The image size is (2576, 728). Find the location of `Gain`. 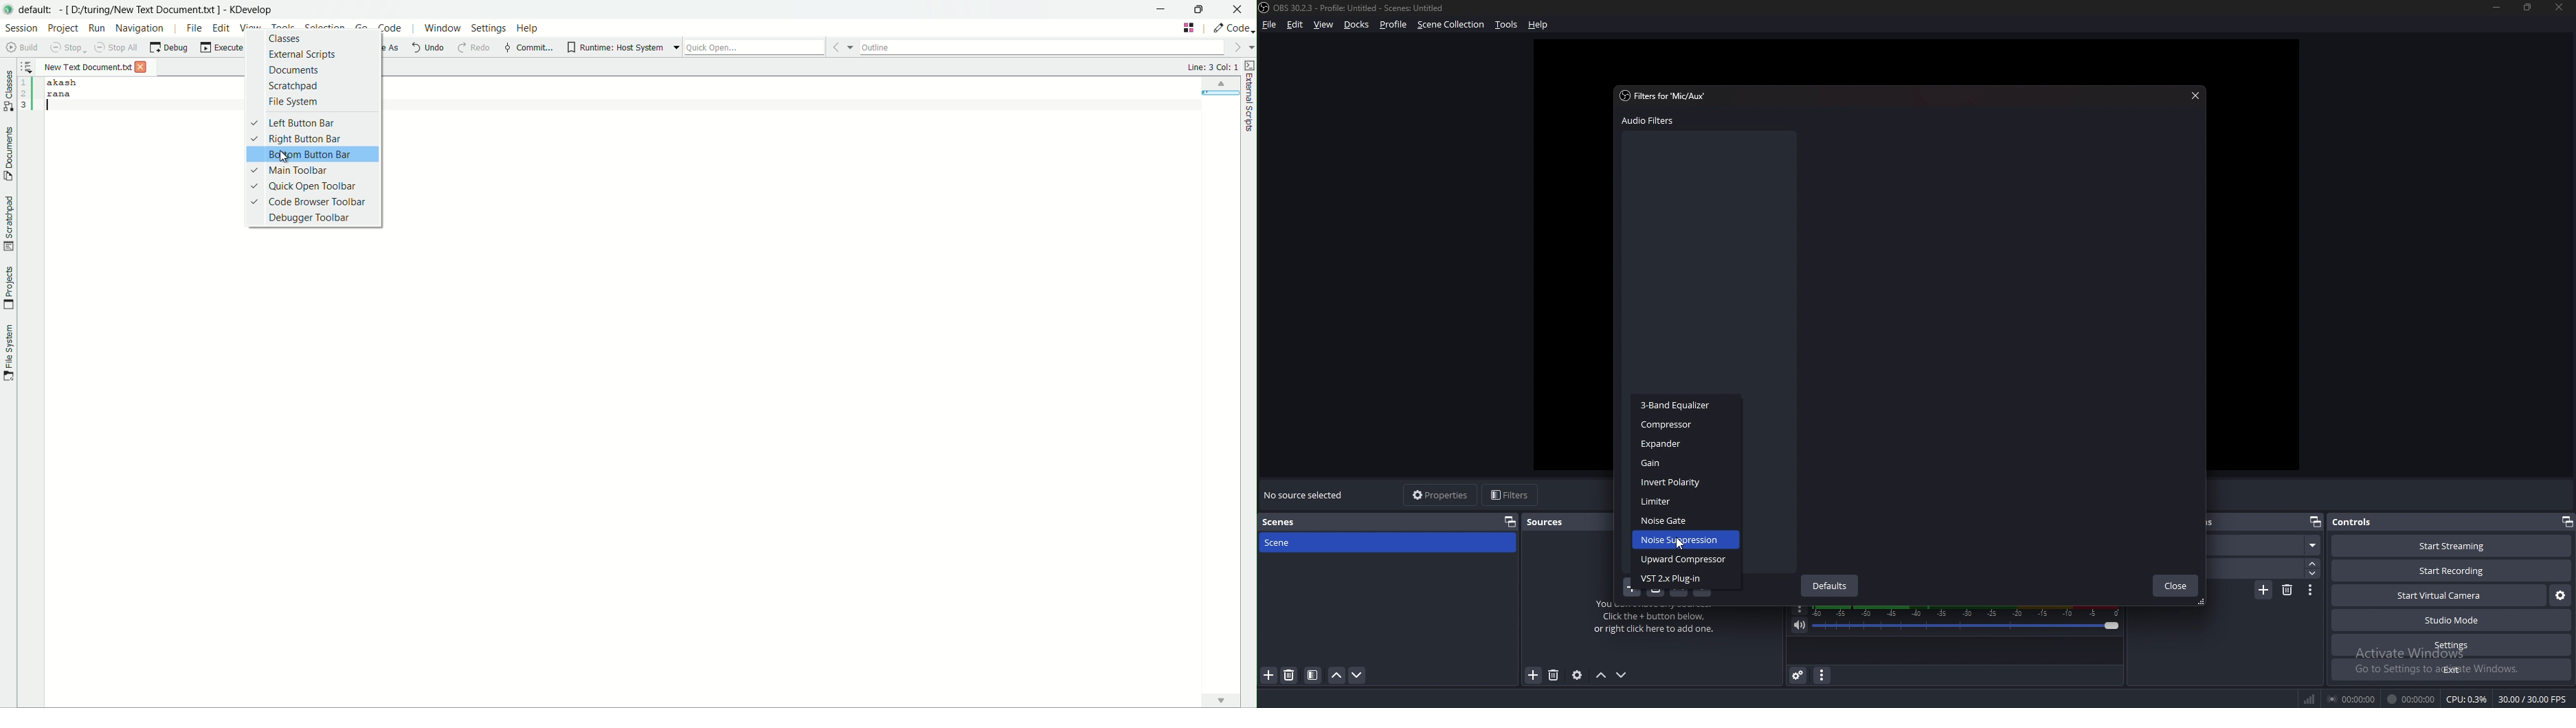

Gain is located at coordinates (1670, 463).